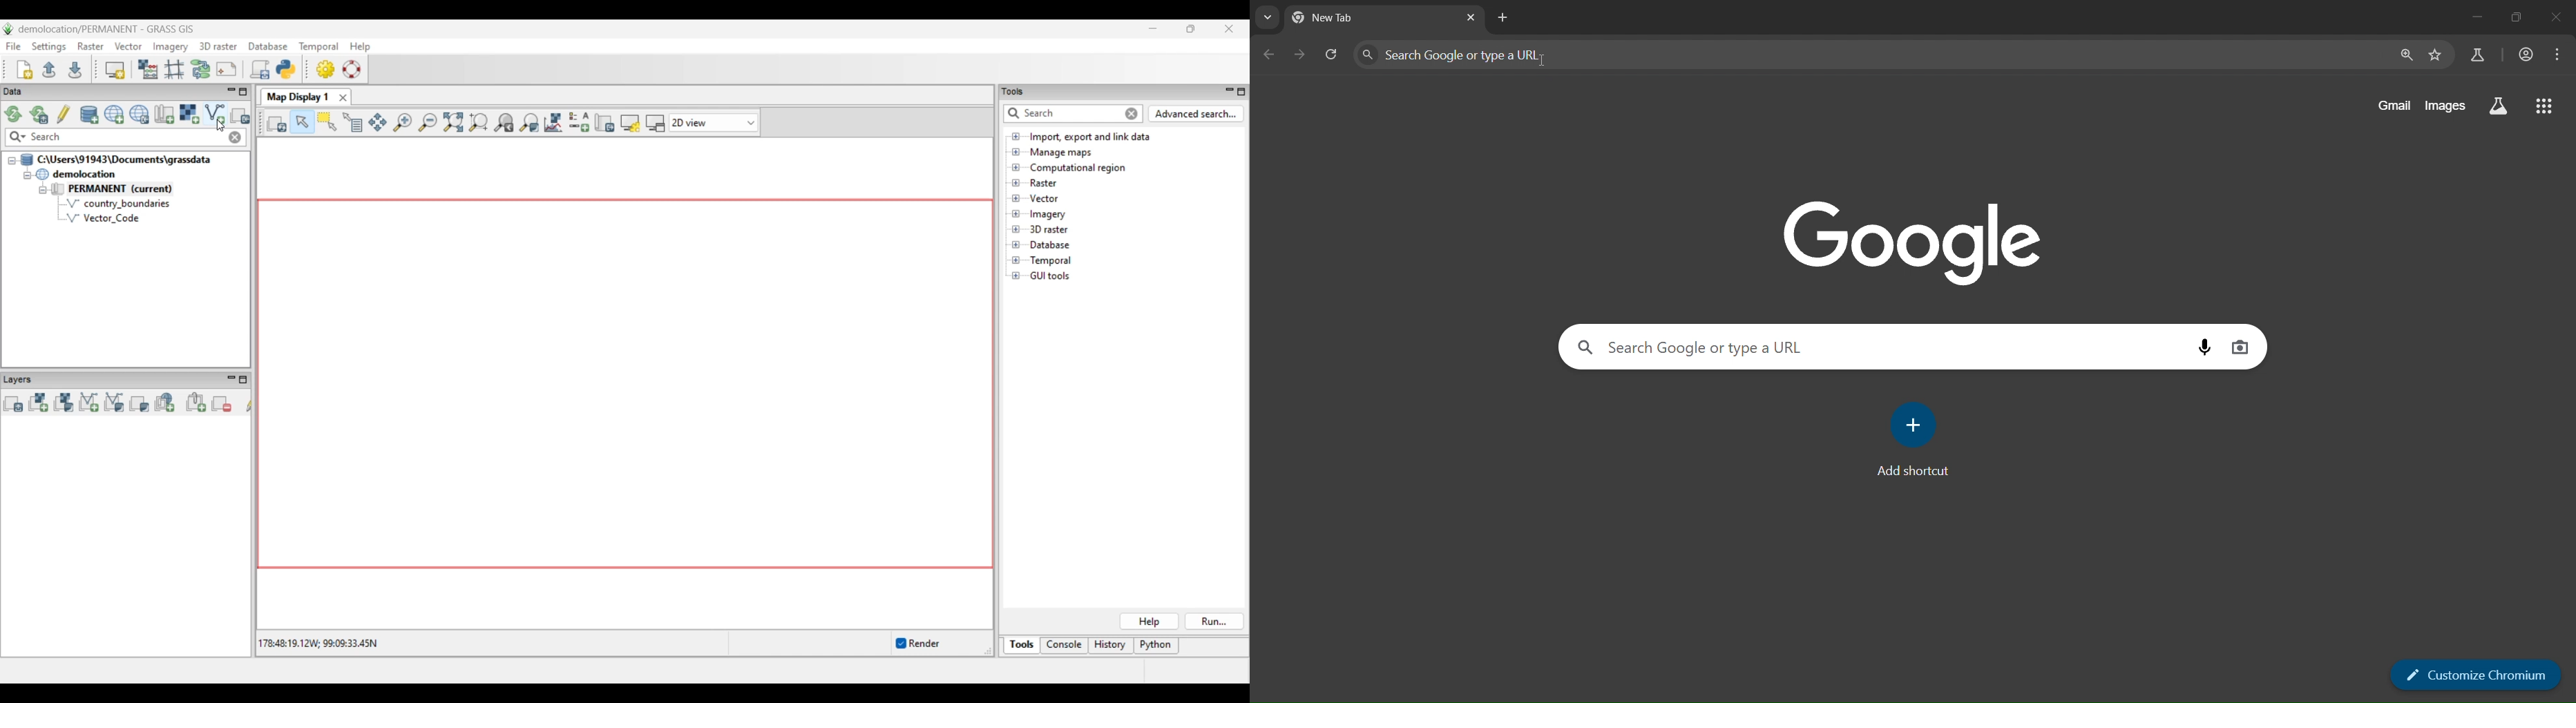 The height and width of the screenshot is (728, 2576). Describe the element at coordinates (2526, 53) in the screenshot. I see `accounts` at that location.